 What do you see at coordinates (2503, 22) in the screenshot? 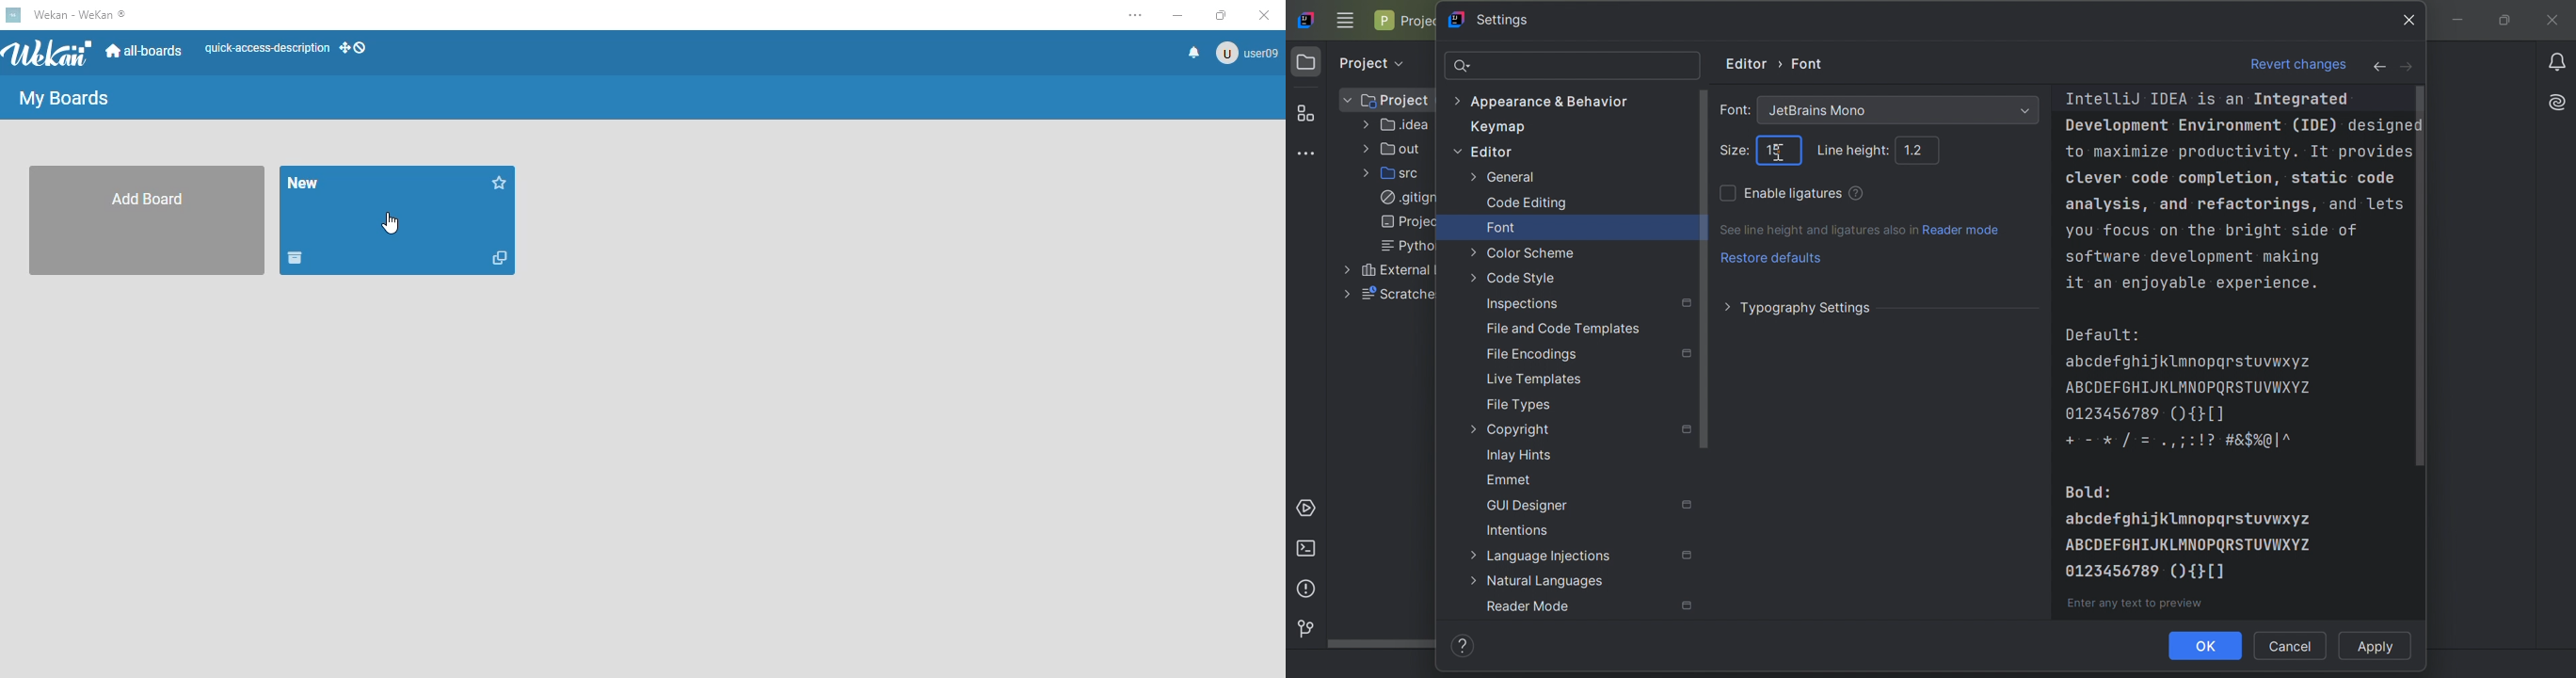
I see `Restore down` at bounding box center [2503, 22].